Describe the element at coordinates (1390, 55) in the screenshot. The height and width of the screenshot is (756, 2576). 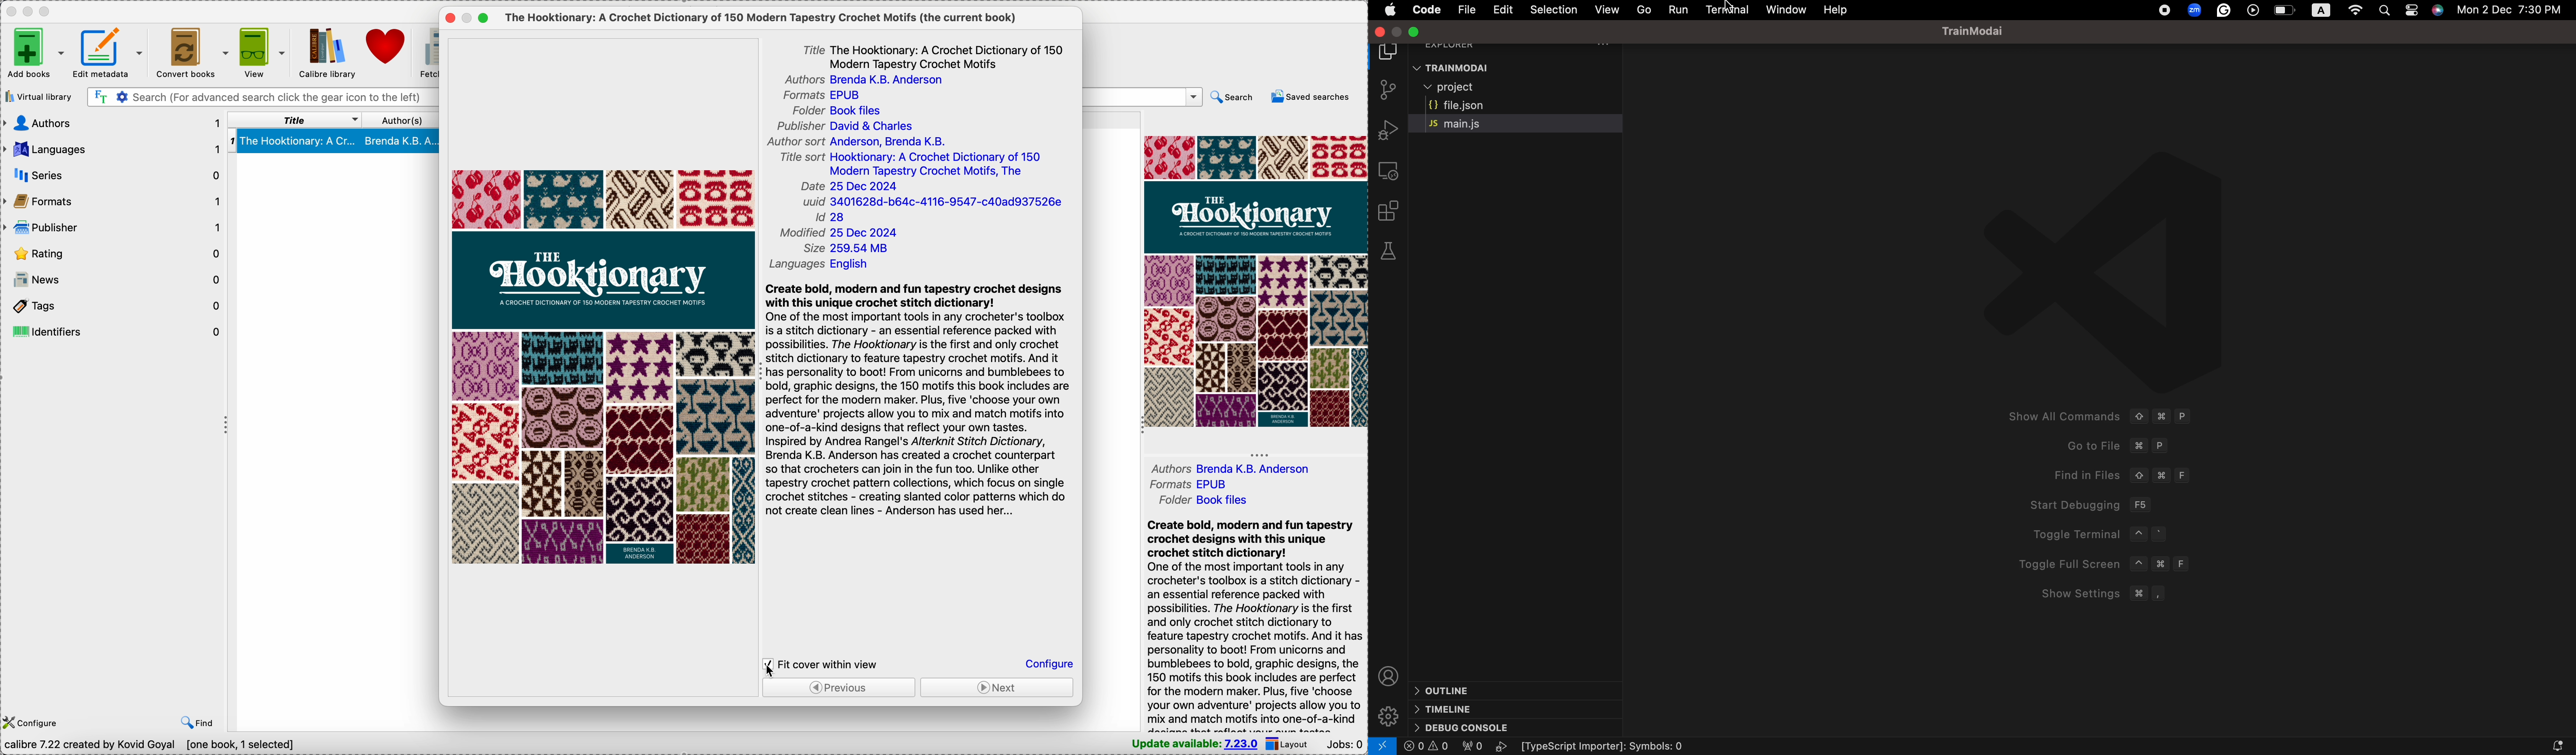
I see `copy` at that location.